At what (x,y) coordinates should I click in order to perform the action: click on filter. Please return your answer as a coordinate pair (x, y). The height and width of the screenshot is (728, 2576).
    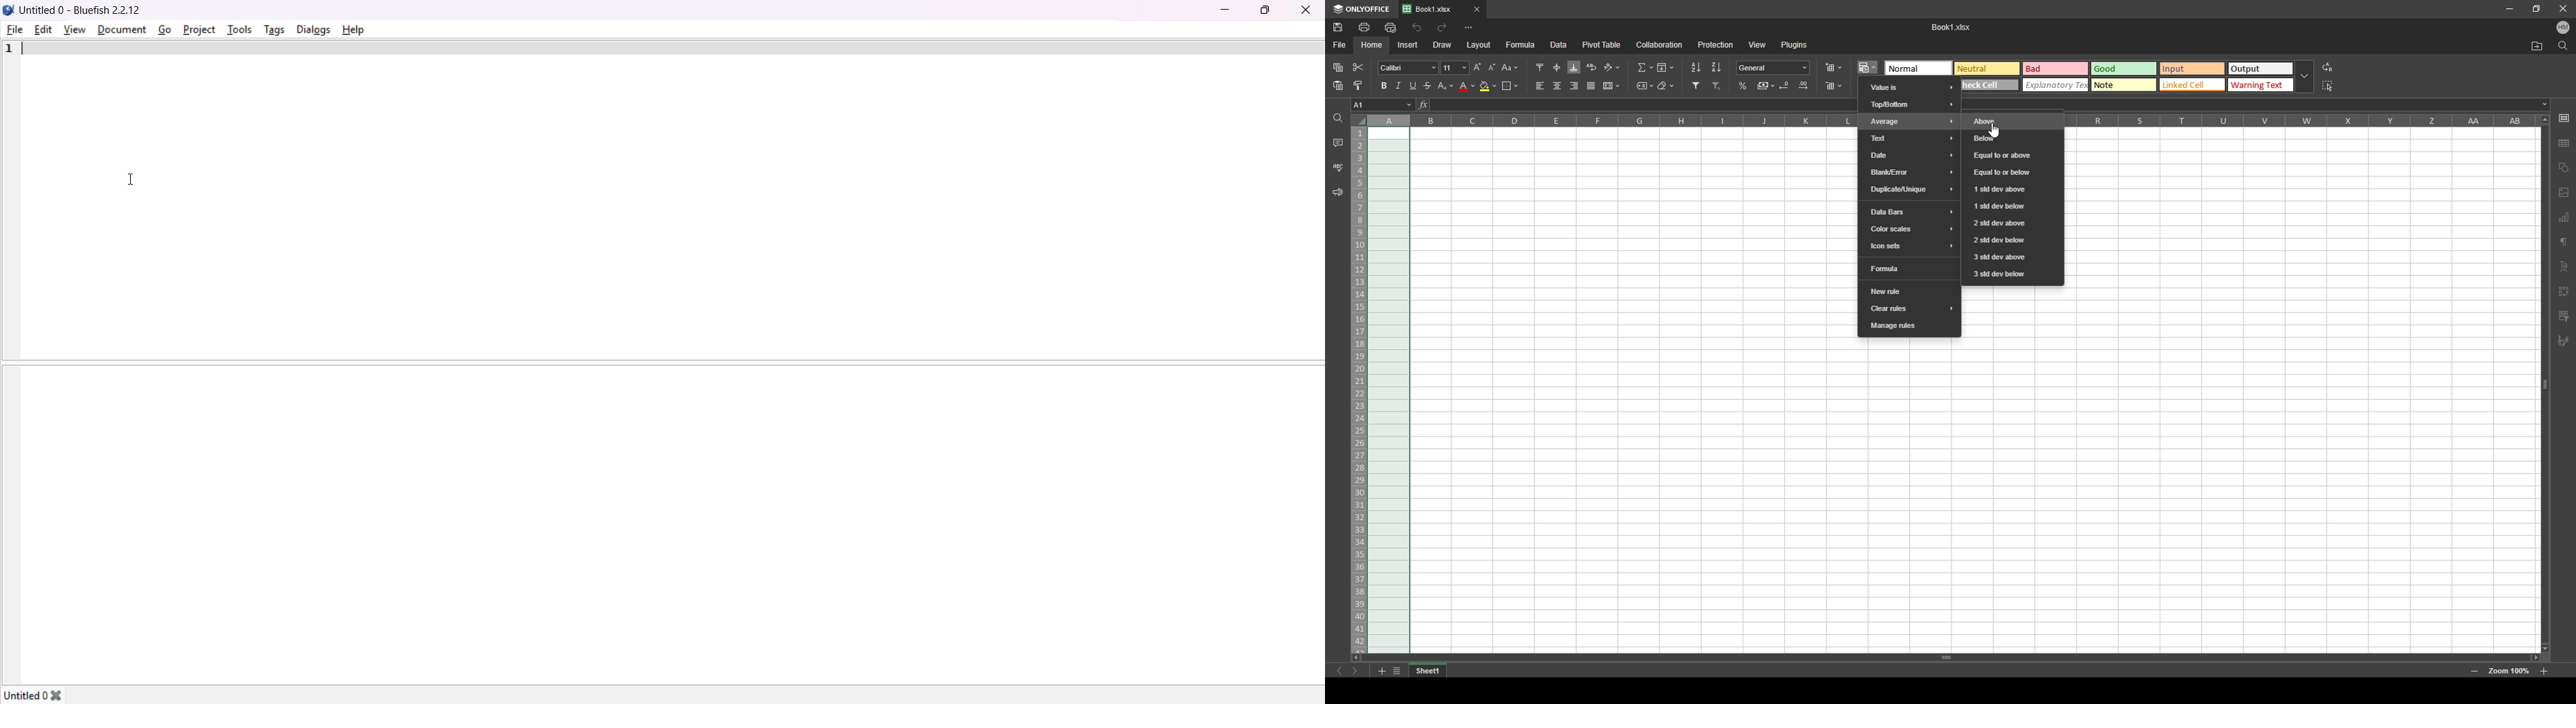
    Looking at the image, I should click on (1697, 85).